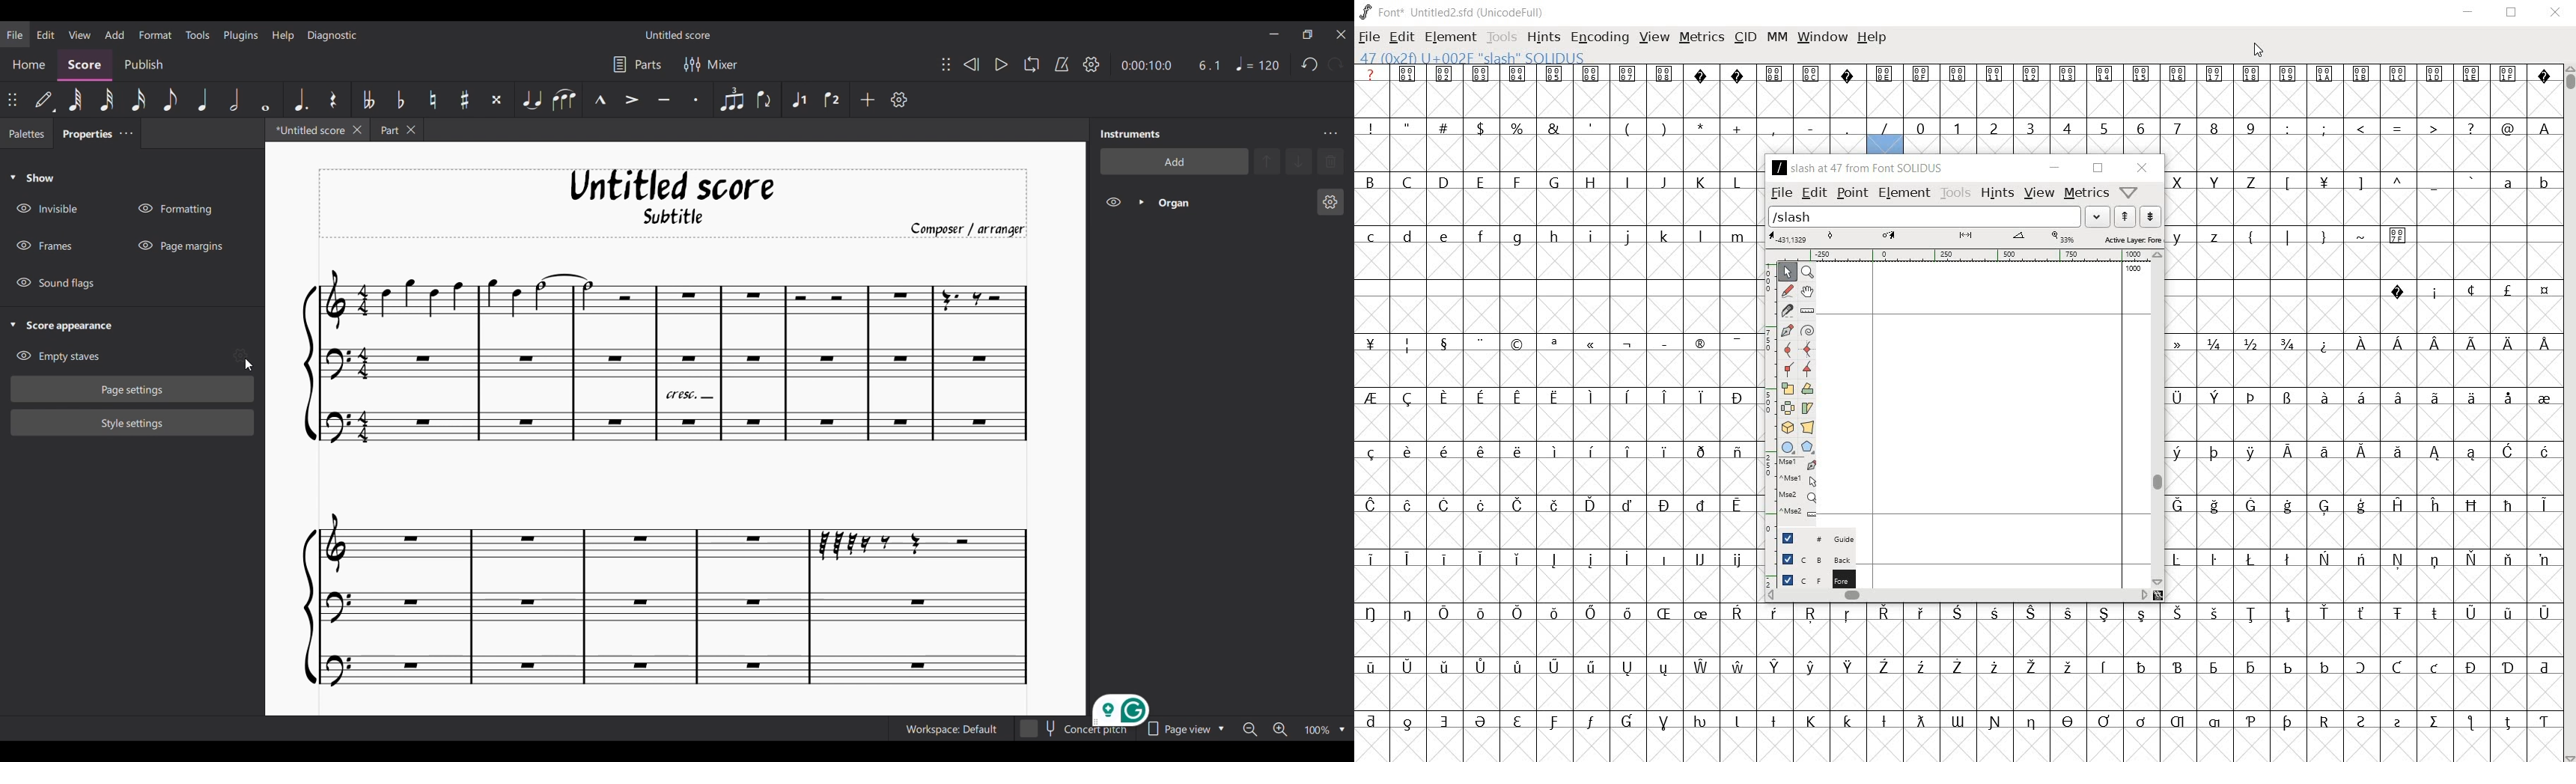 The width and height of the screenshot is (2576, 784). What do you see at coordinates (531, 99) in the screenshot?
I see `Tie` at bounding box center [531, 99].